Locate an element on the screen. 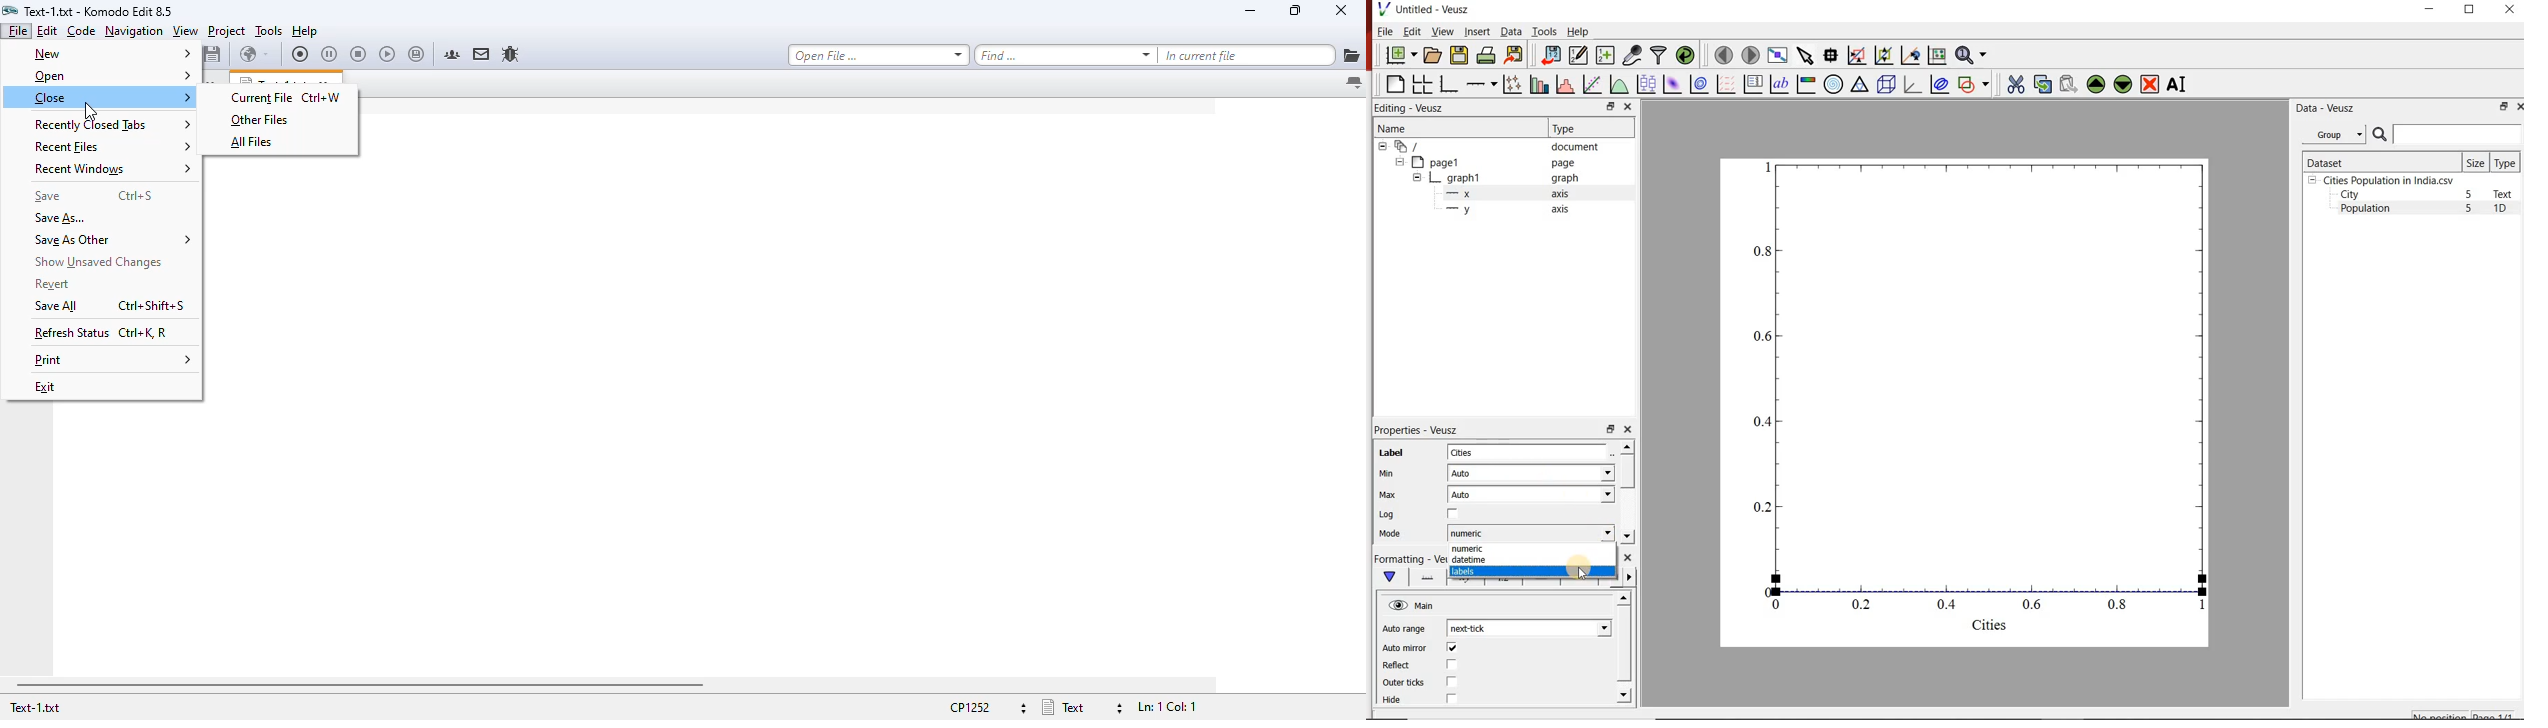 The height and width of the screenshot is (728, 2548). show unsaved changes is located at coordinates (101, 262).